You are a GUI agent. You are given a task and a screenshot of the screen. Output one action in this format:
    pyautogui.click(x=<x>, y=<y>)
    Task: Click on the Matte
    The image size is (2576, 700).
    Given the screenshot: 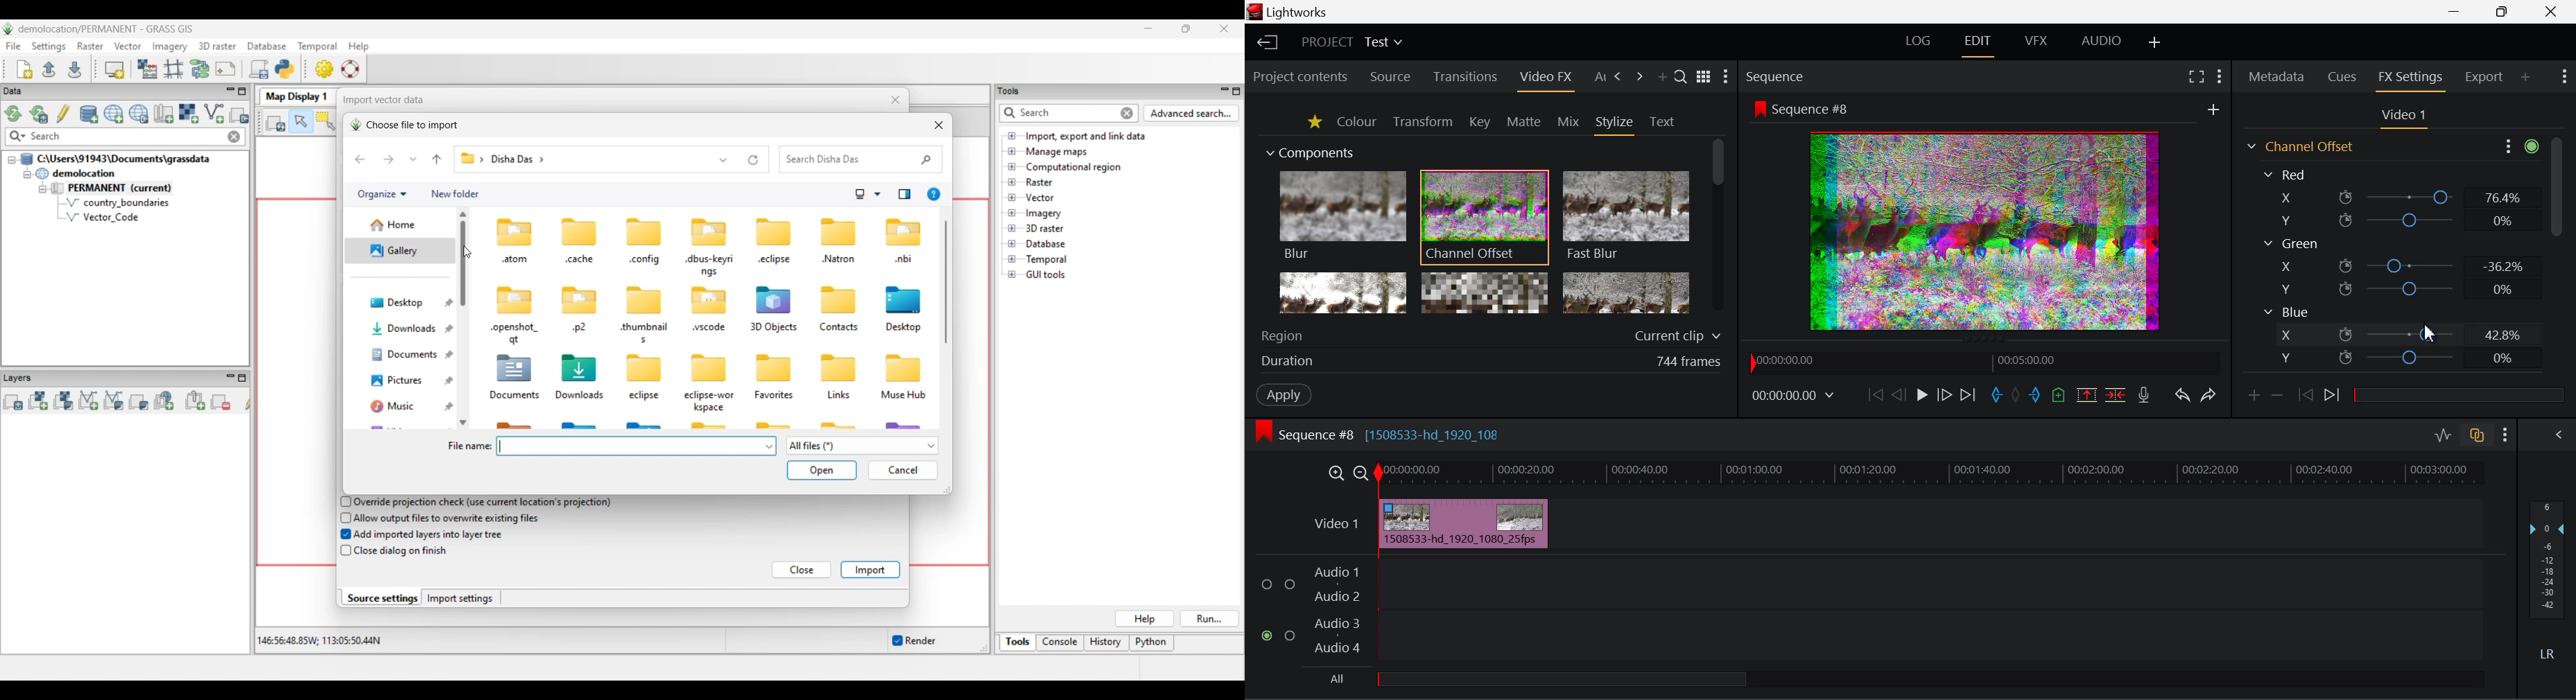 What is the action you would take?
    pyautogui.click(x=1524, y=123)
    